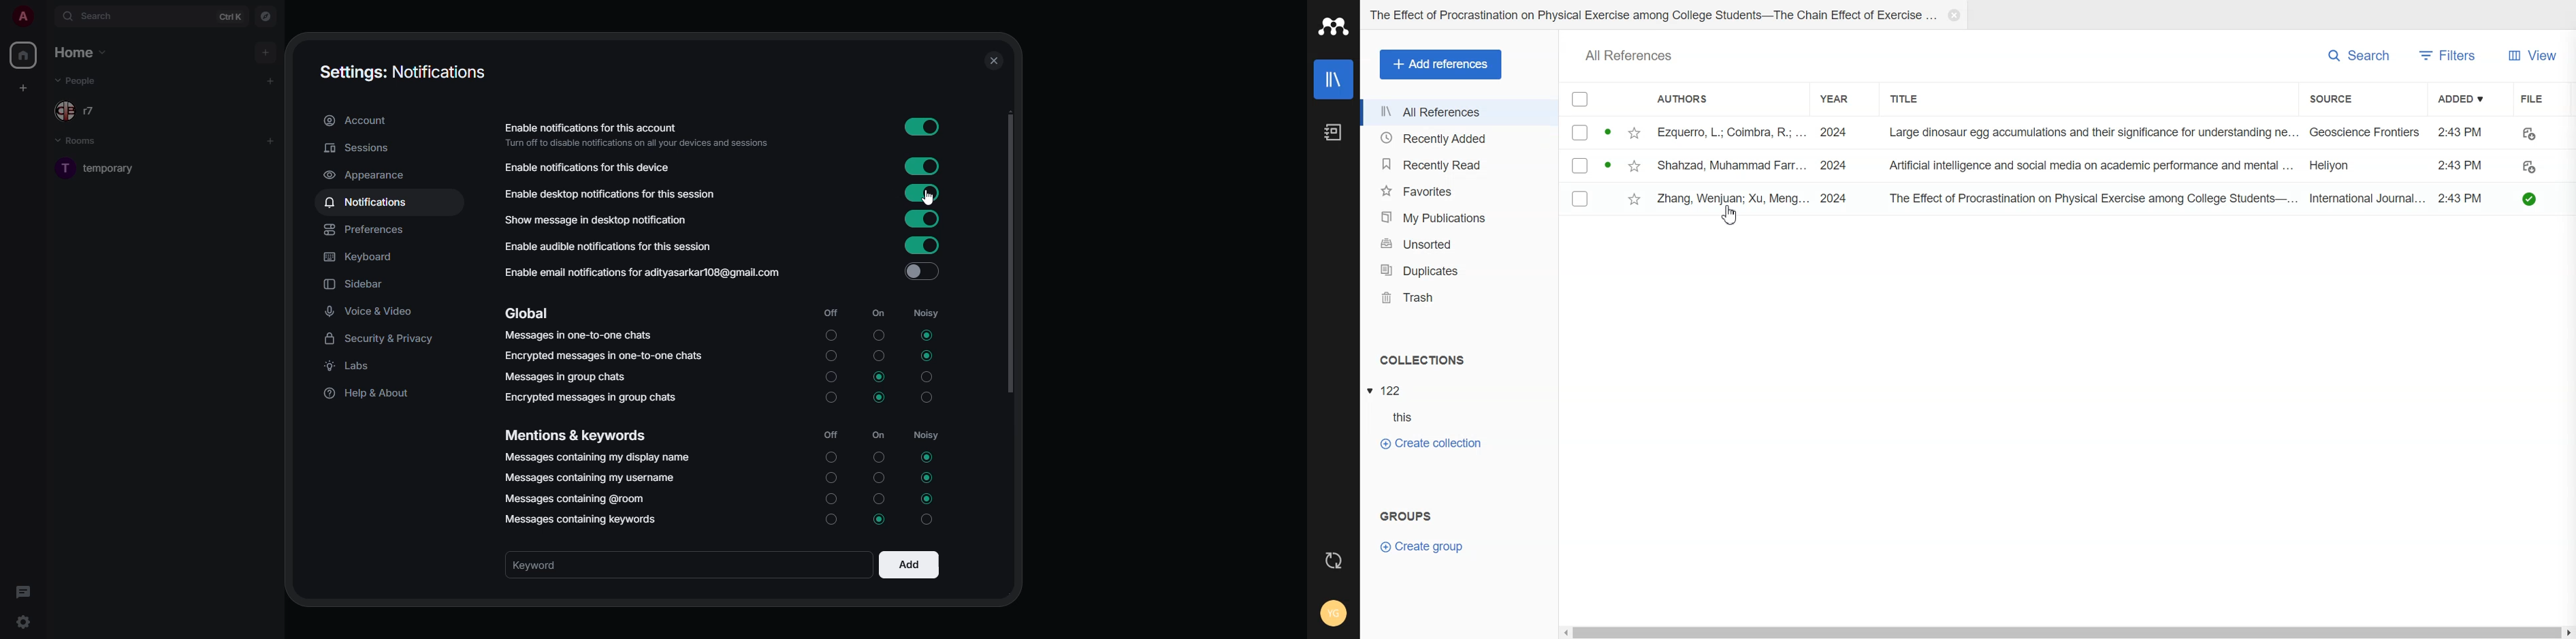 This screenshot has height=644, width=2576. Describe the element at coordinates (231, 17) in the screenshot. I see `ctrl K` at that location.